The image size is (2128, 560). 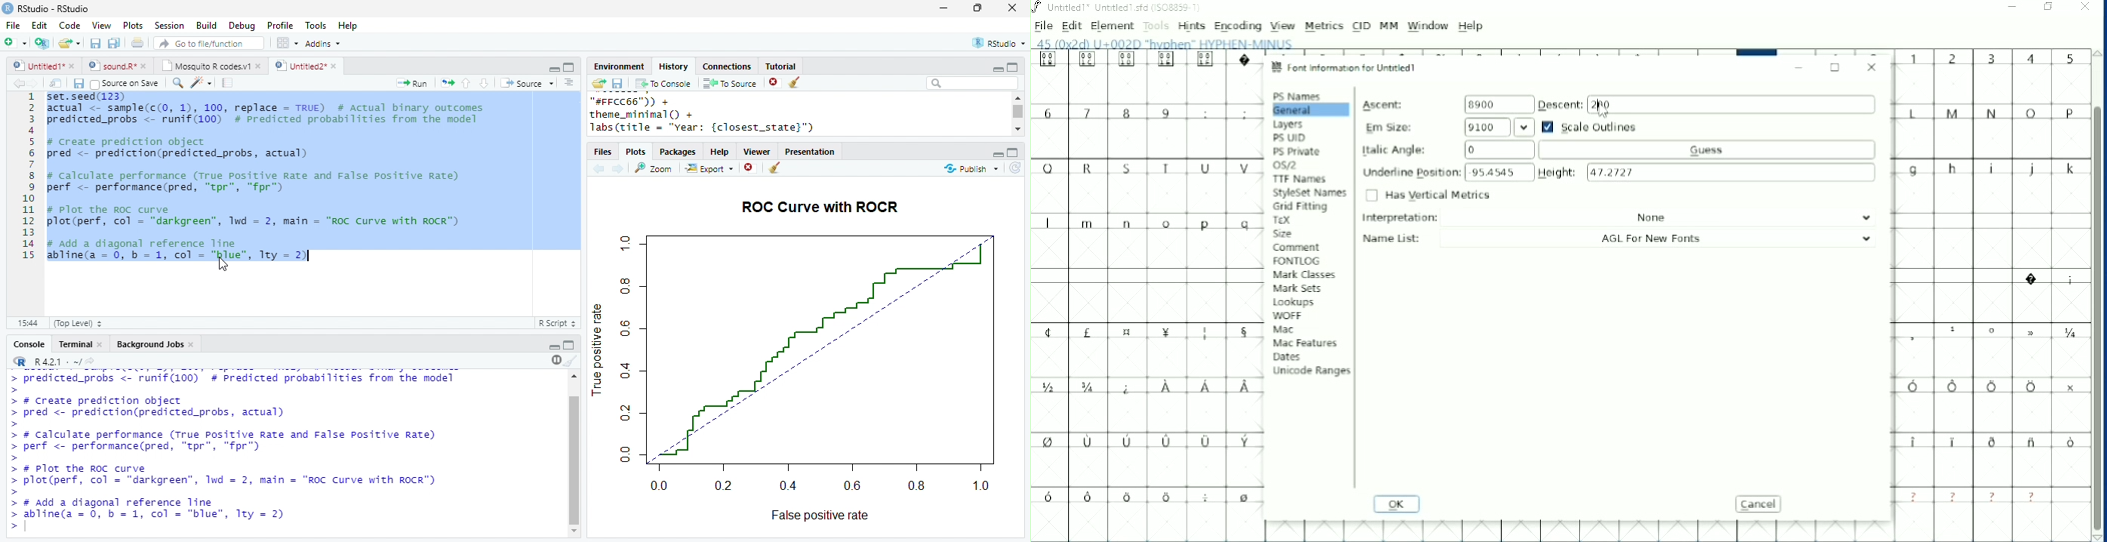 What do you see at coordinates (260, 66) in the screenshot?
I see `close` at bounding box center [260, 66].